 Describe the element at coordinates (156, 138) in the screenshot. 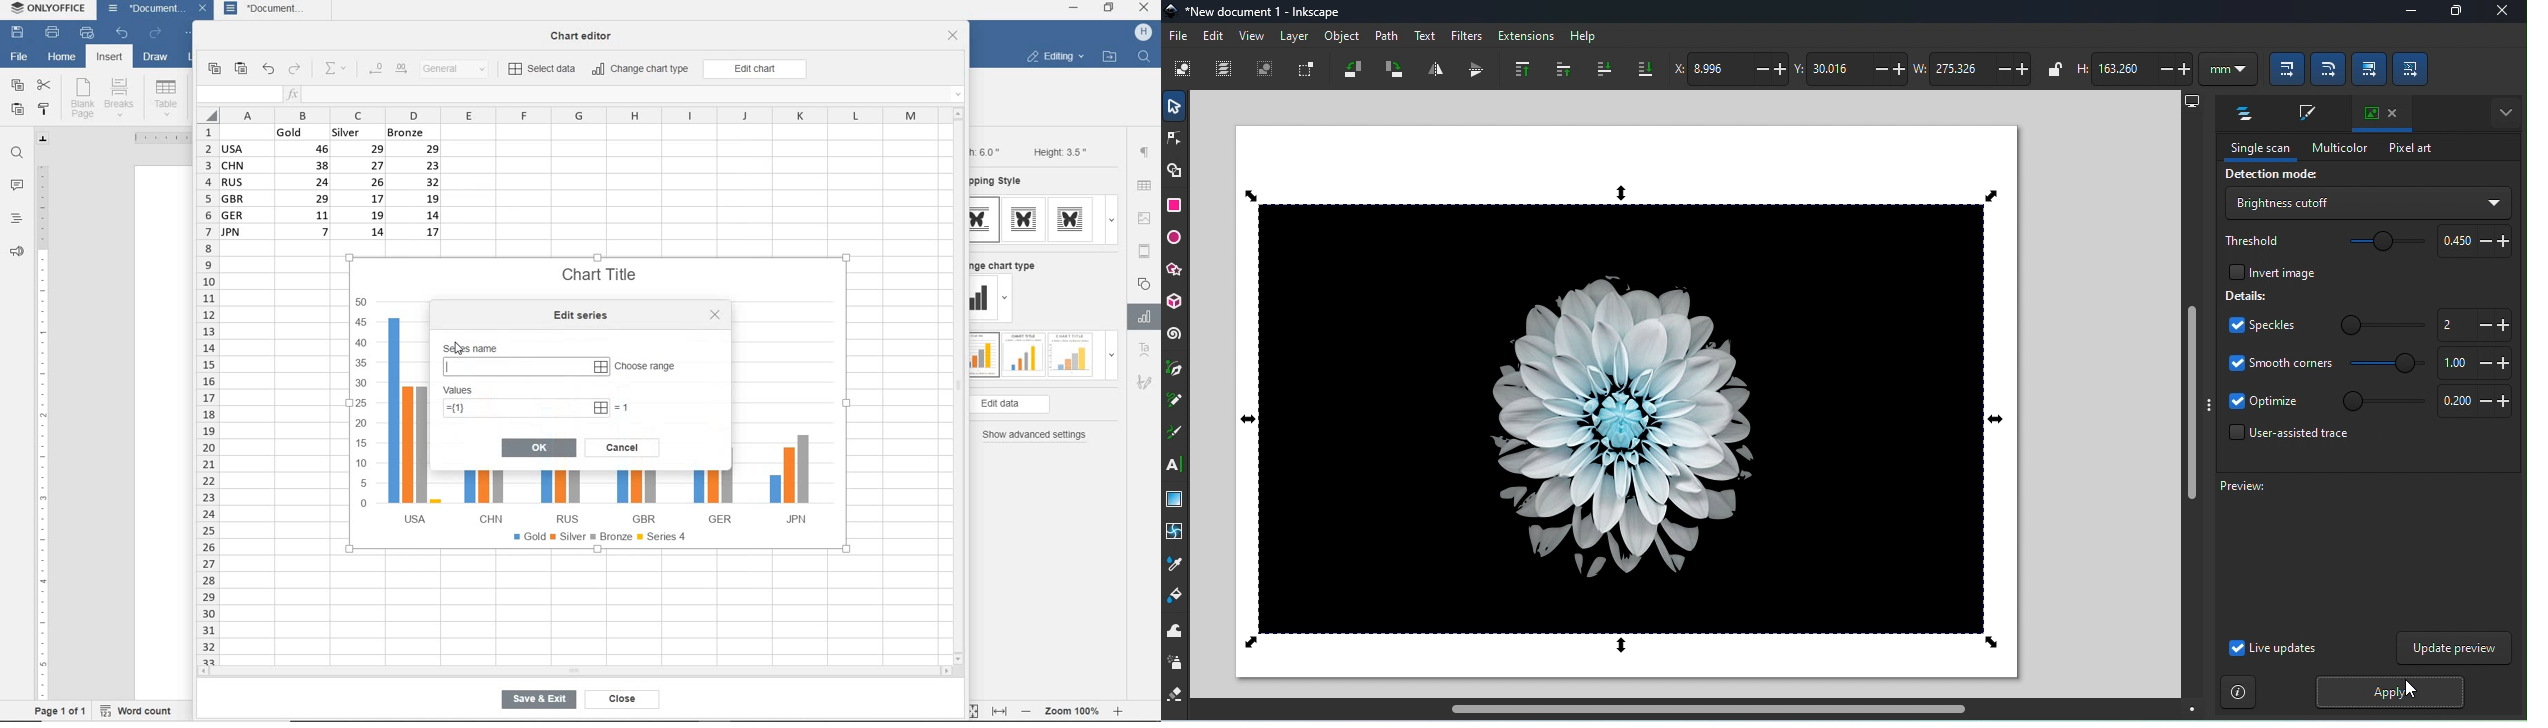

I see `ruler` at that location.